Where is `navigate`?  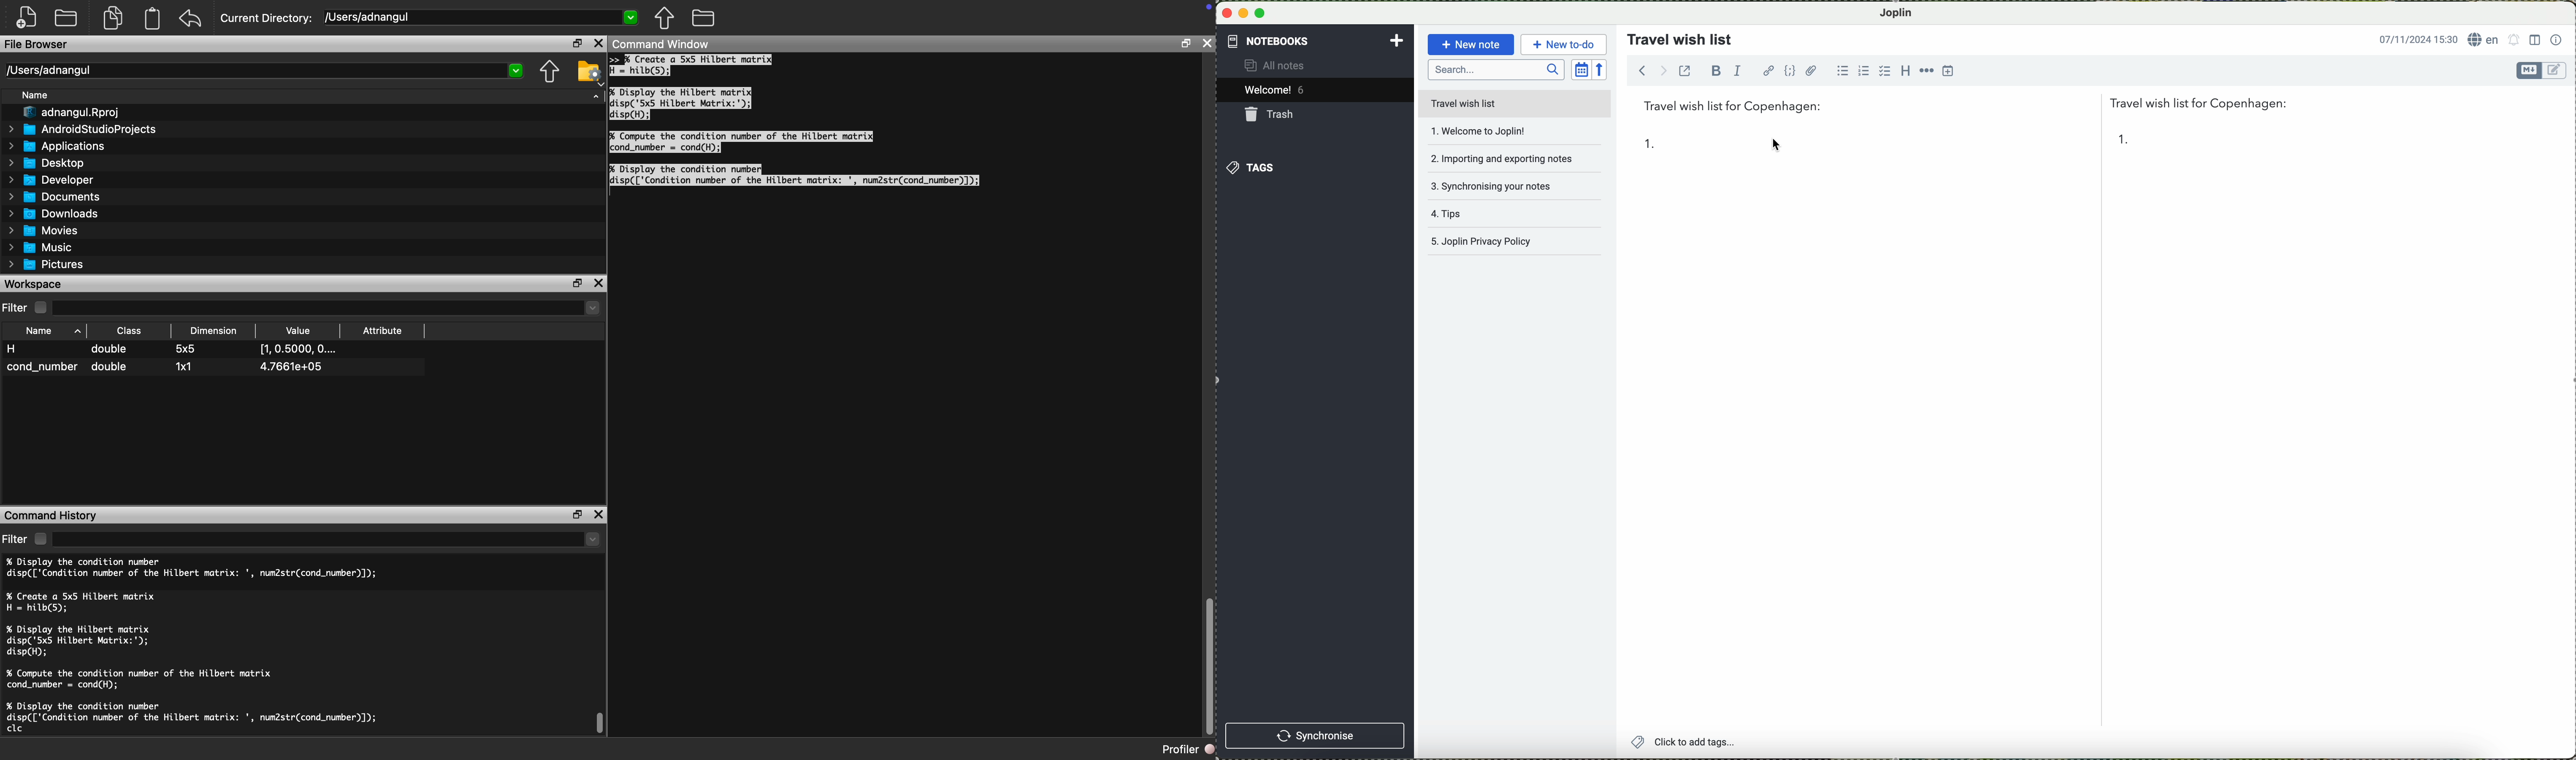 navigate is located at coordinates (1647, 73).